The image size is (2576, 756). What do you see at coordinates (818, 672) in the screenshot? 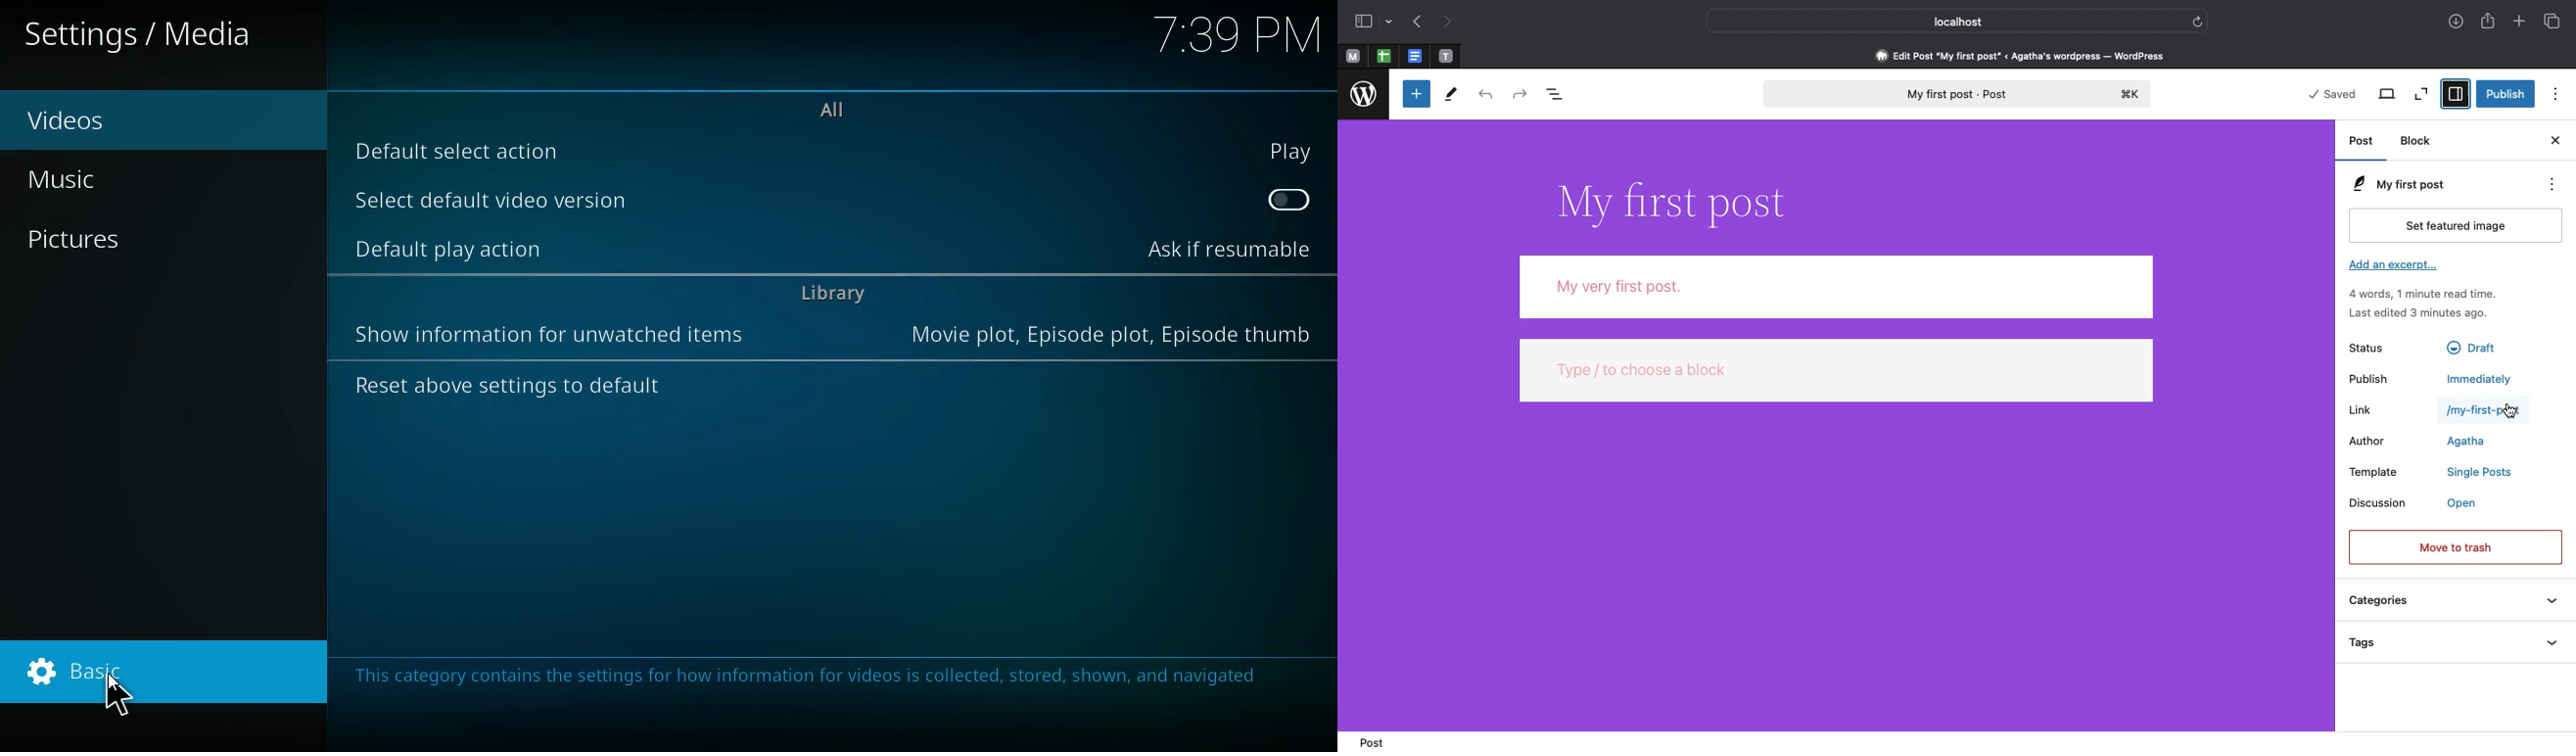
I see `message` at bounding box center [818, 672].